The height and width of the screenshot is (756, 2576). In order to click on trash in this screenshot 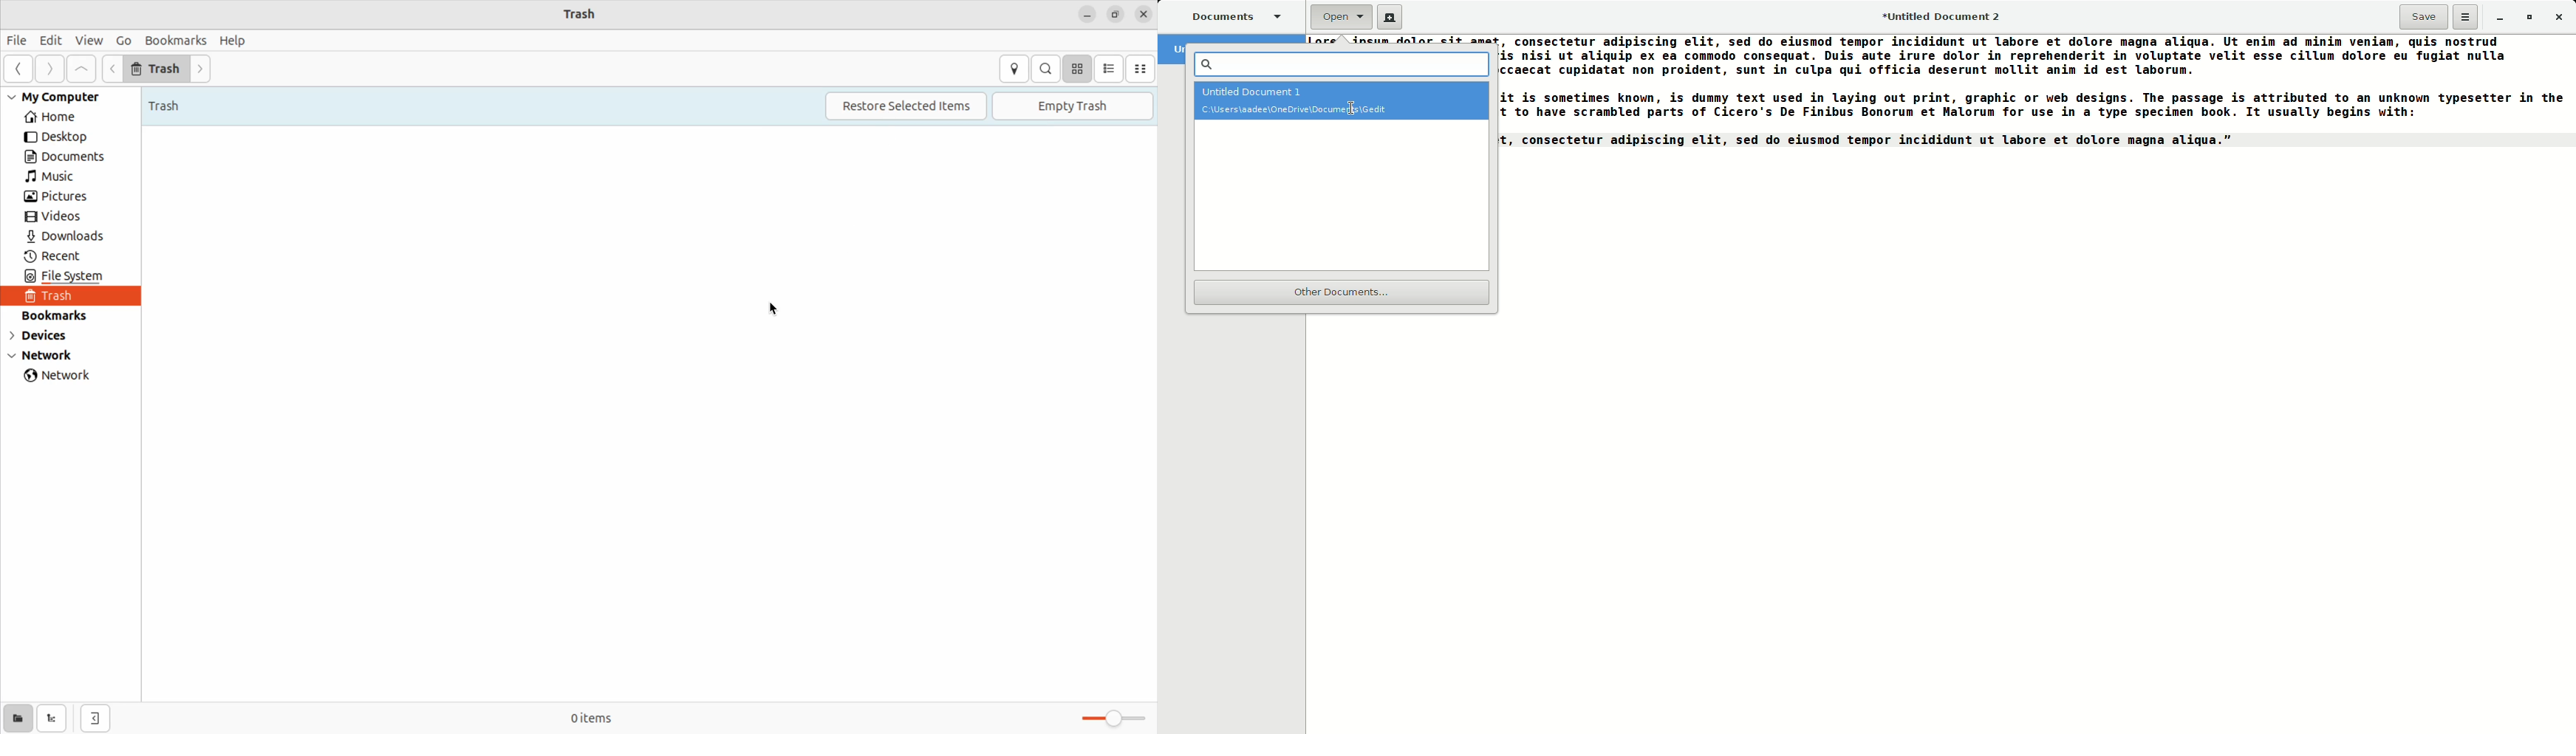, I will do `click(63, 297)`.